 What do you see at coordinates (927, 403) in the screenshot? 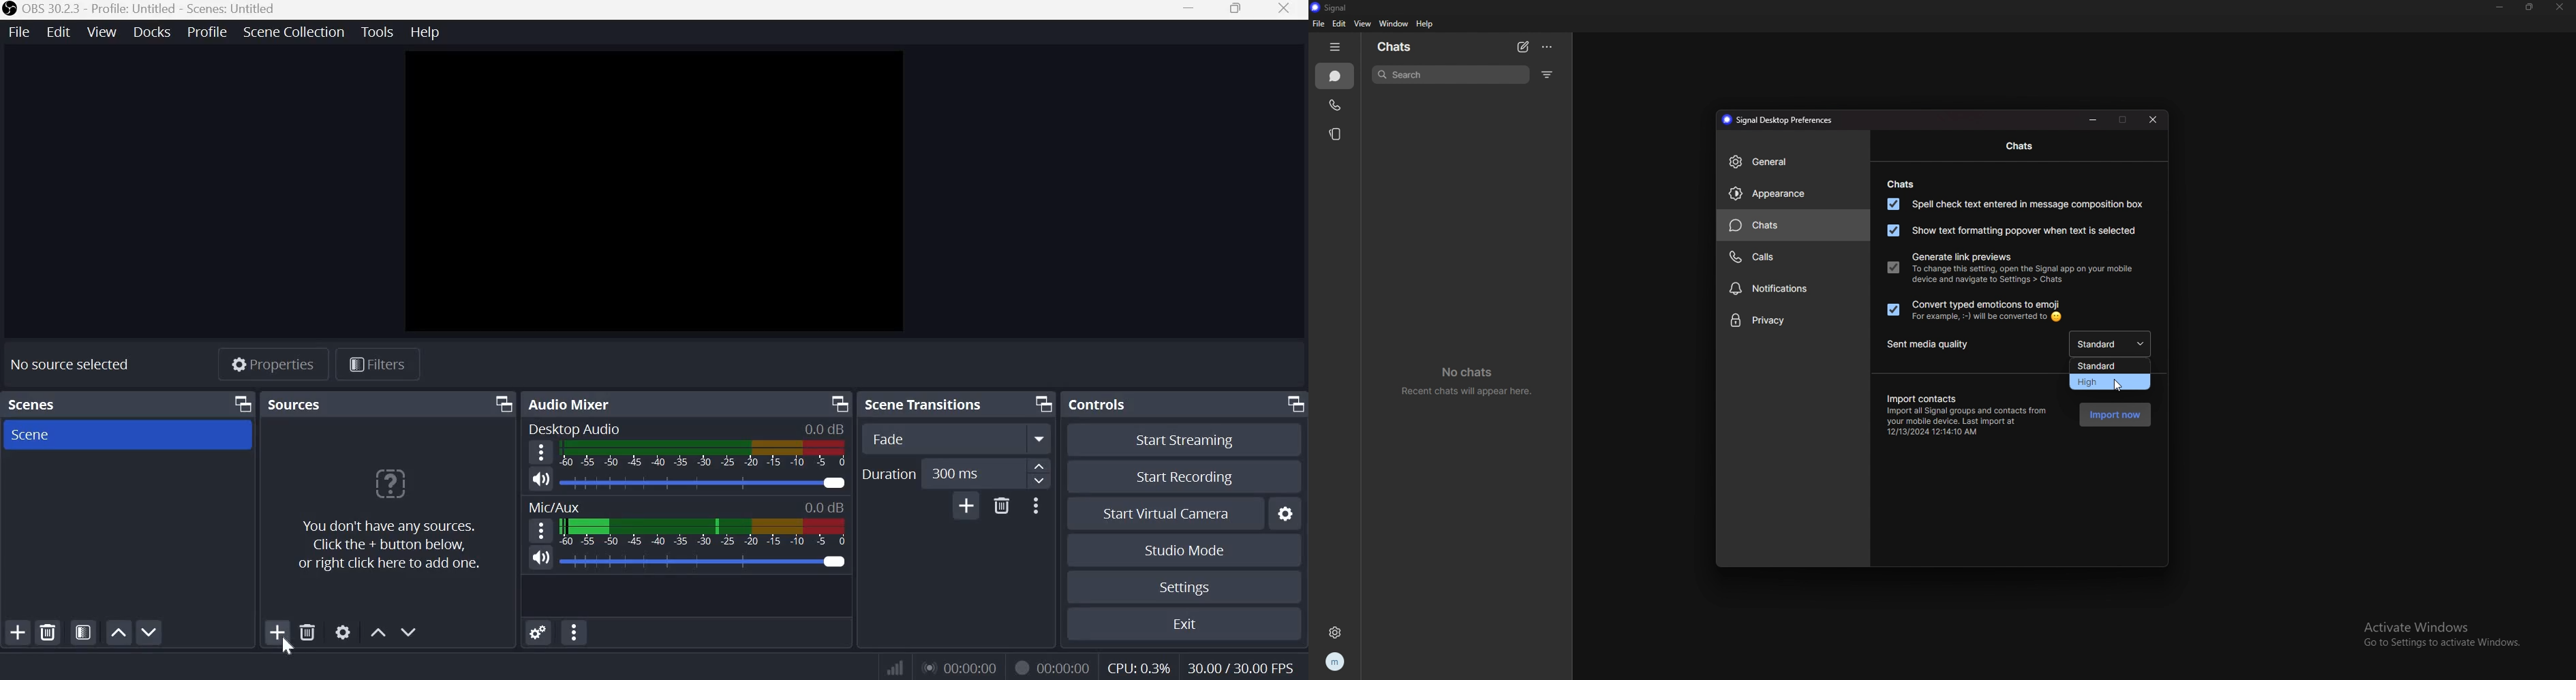
I see `Scene transitions` at bounding box center [927, 403].